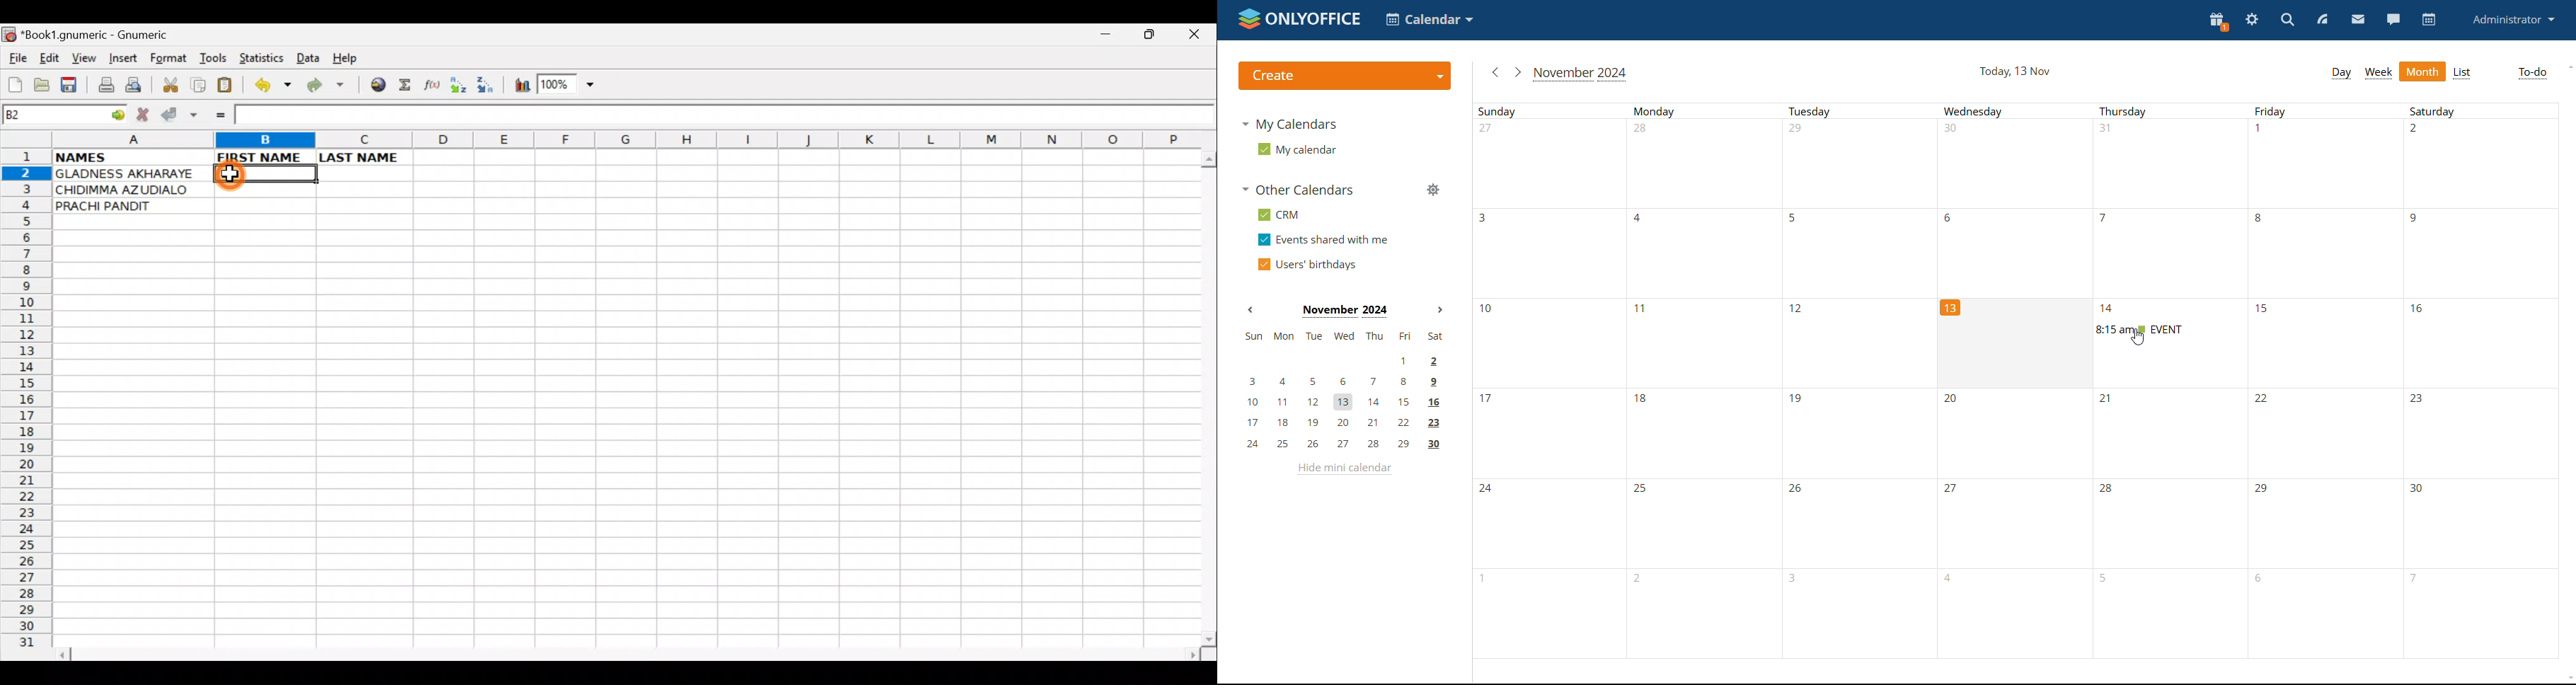 This screenshot has width=2576, height=700. Describe the element at coordinates (238, 175) in the screenshot. I see `Cursor` at that location.